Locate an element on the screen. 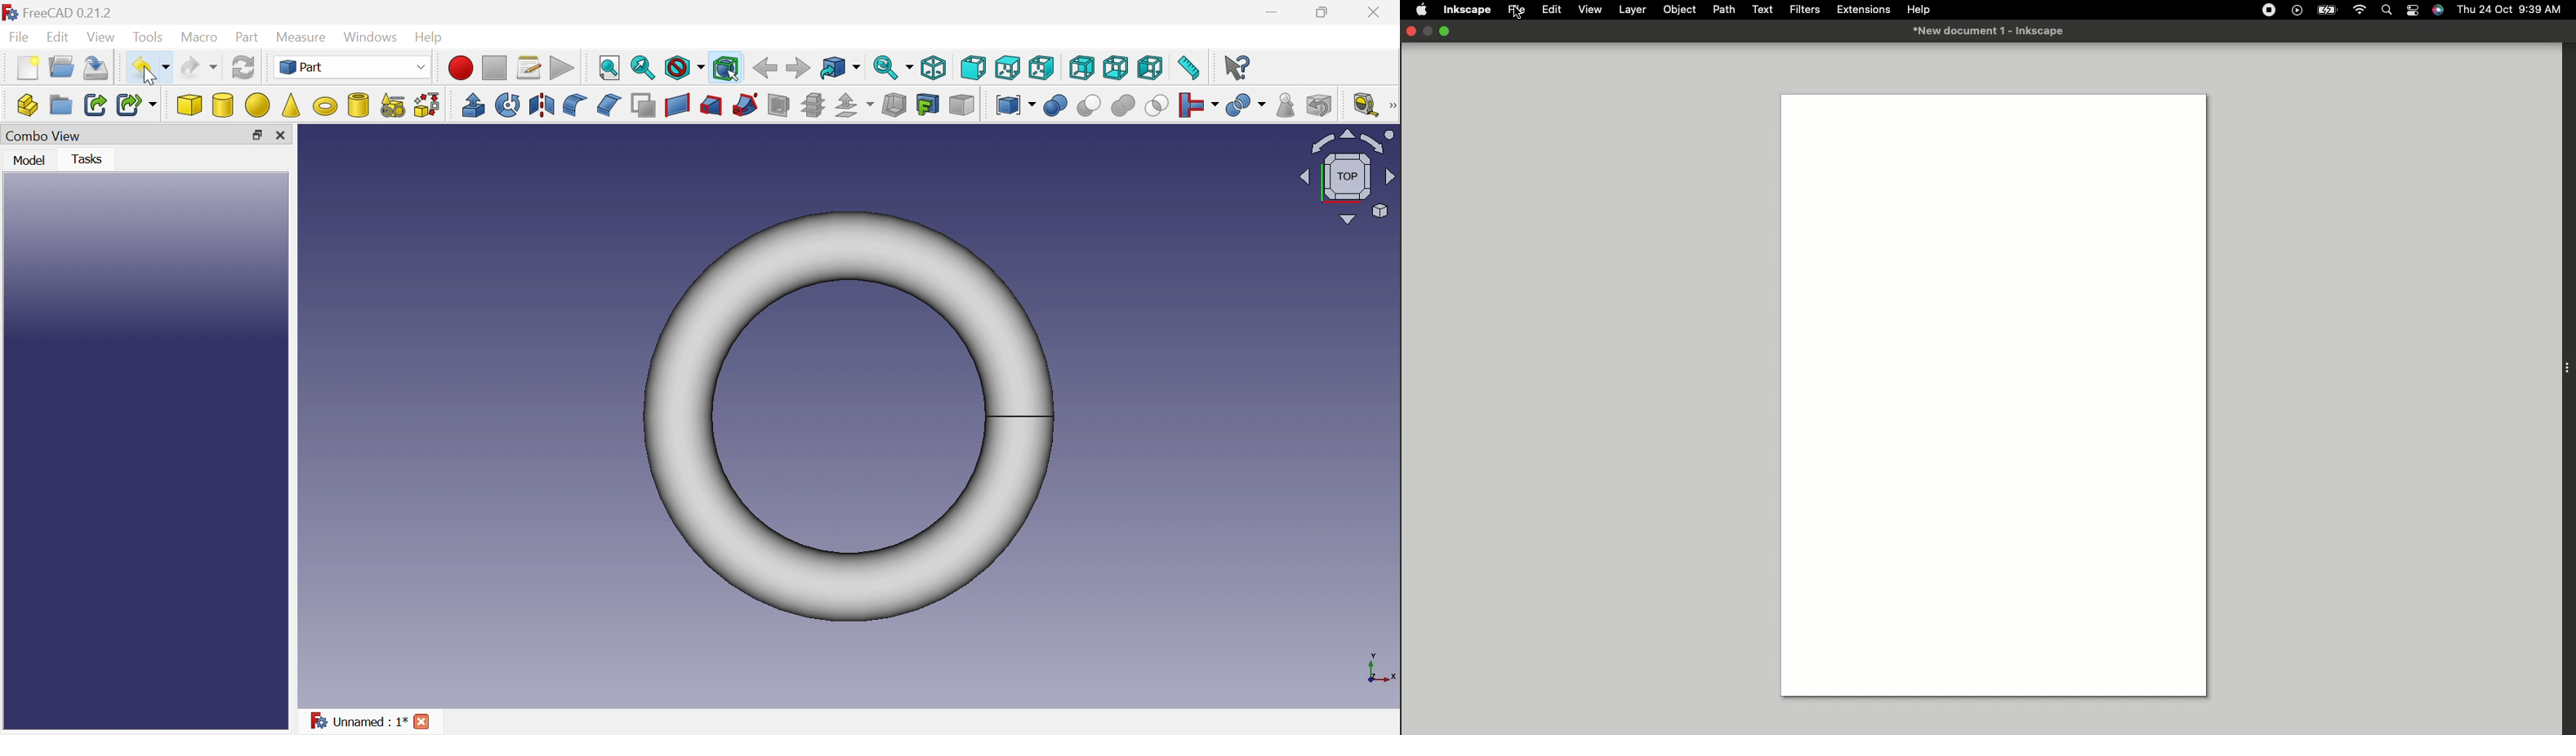 The width and height of the screenshot is (2576, 756). Fit all is located at coordinates (610, 69).